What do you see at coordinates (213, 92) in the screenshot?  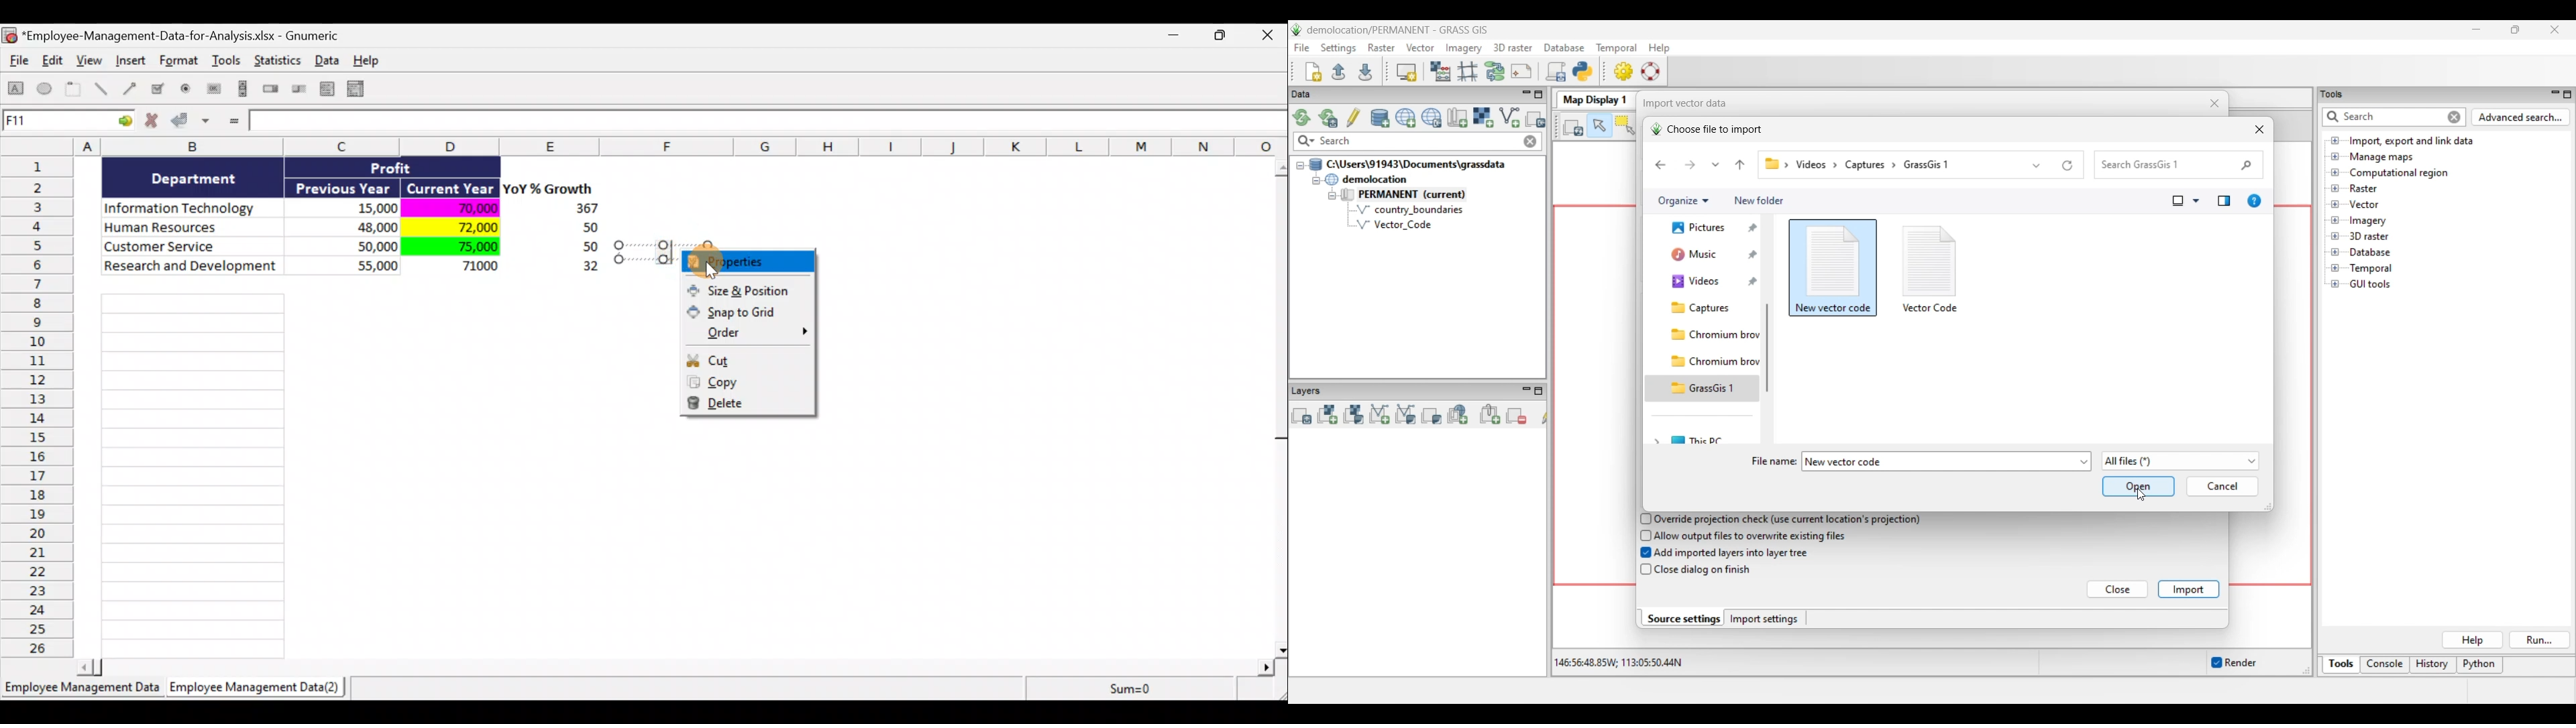 I see `Create a button` at bounding box center [213, 92].